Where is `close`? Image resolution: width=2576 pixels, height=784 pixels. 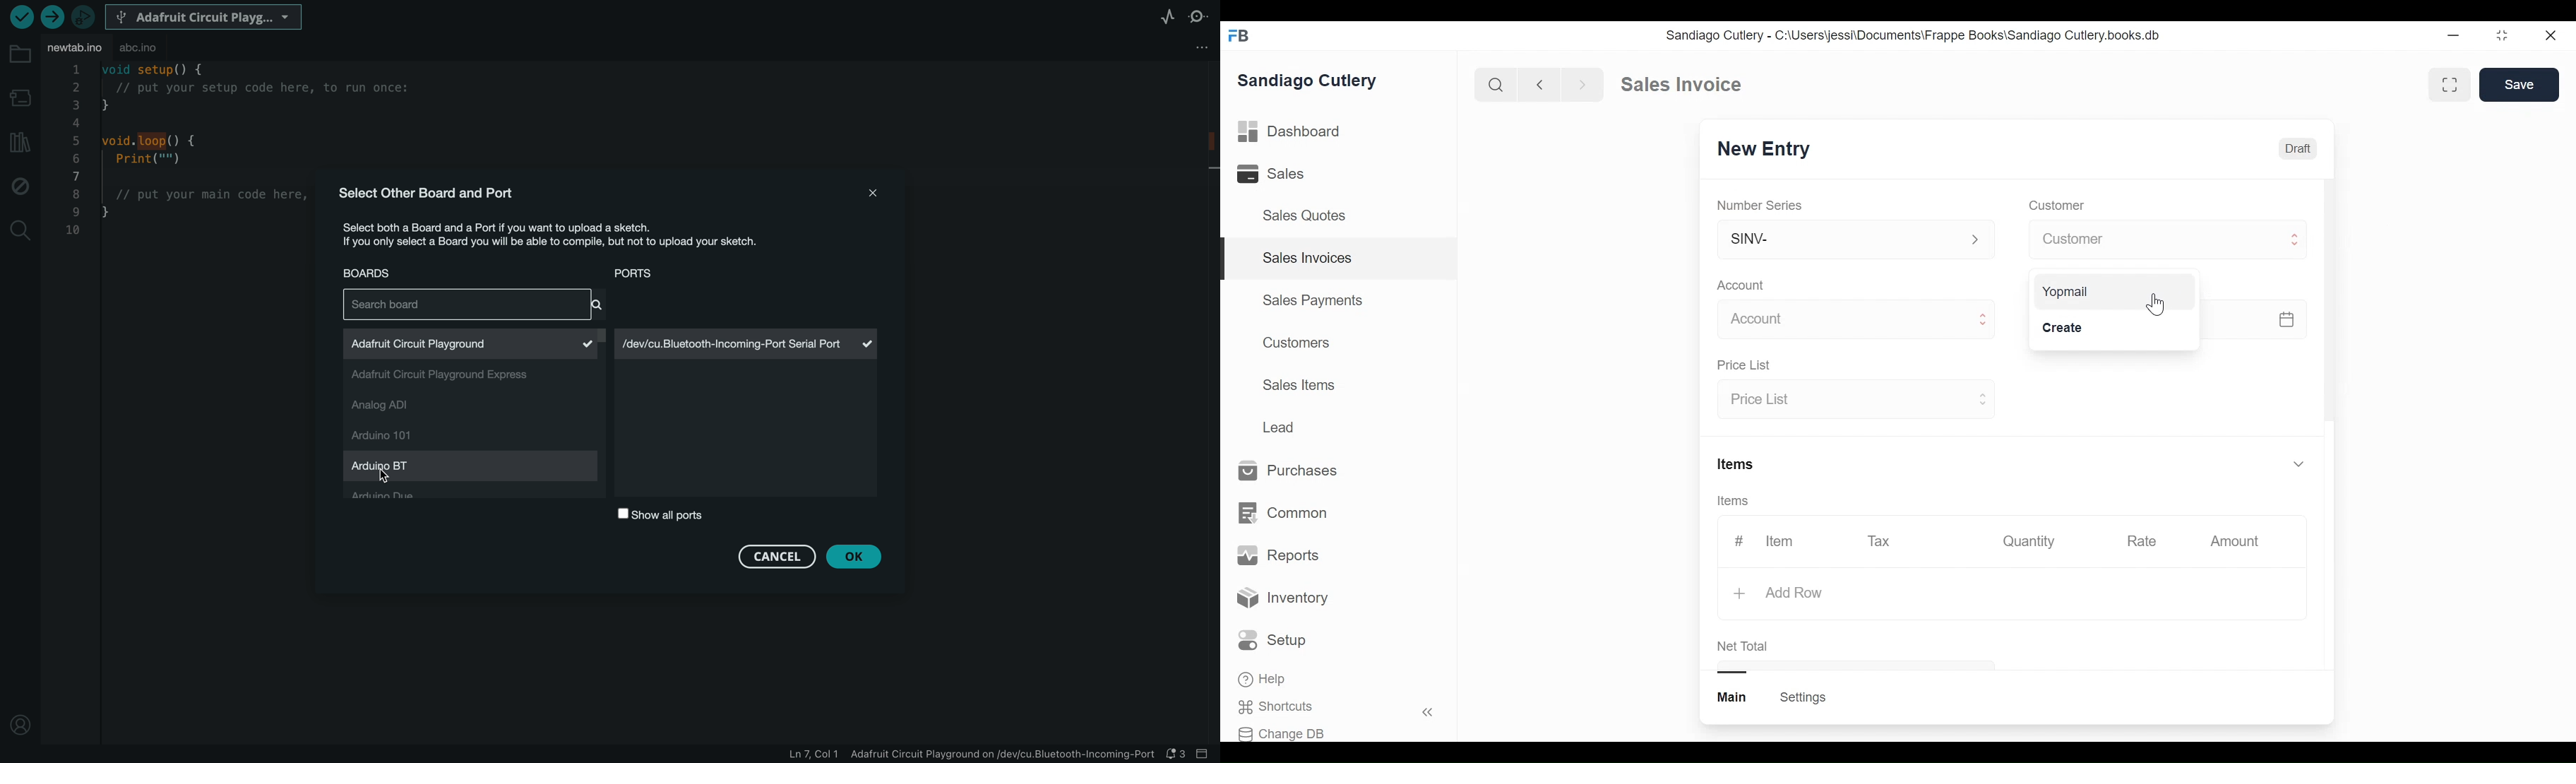 close is located at coordinates (2552, 36).